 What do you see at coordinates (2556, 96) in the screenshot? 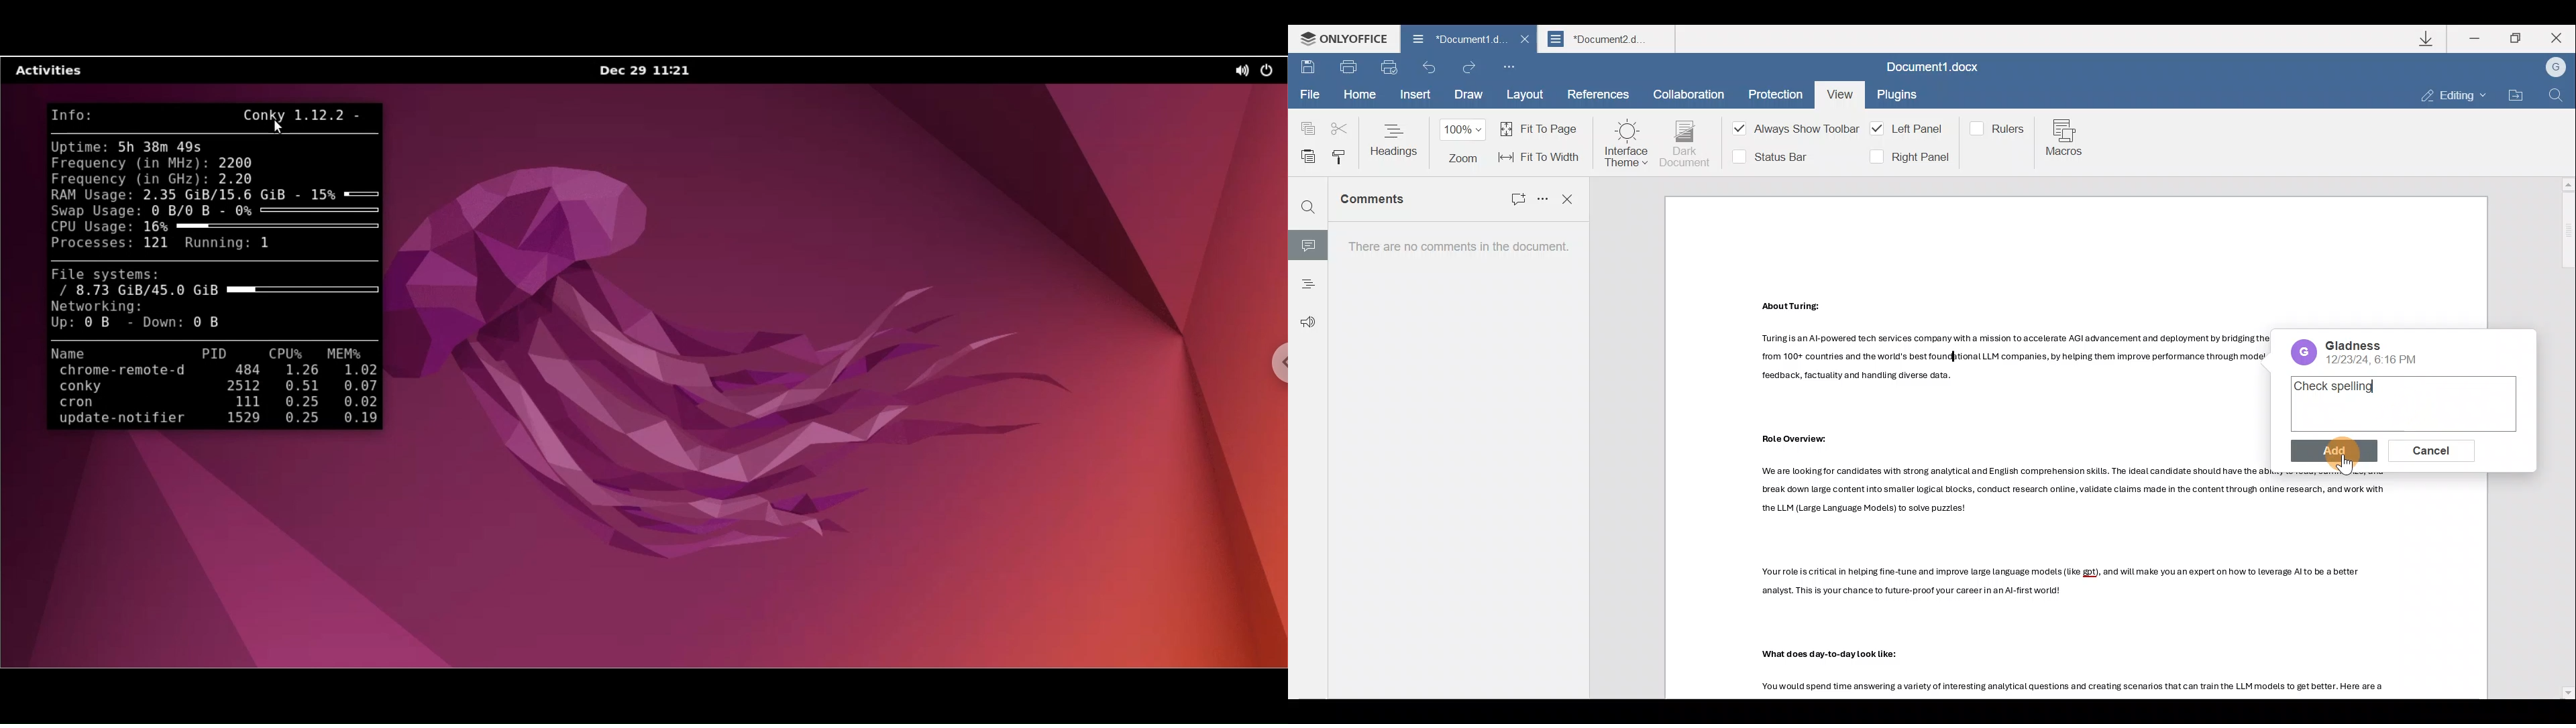
I see `Find` at bounding box center [2556, 96].